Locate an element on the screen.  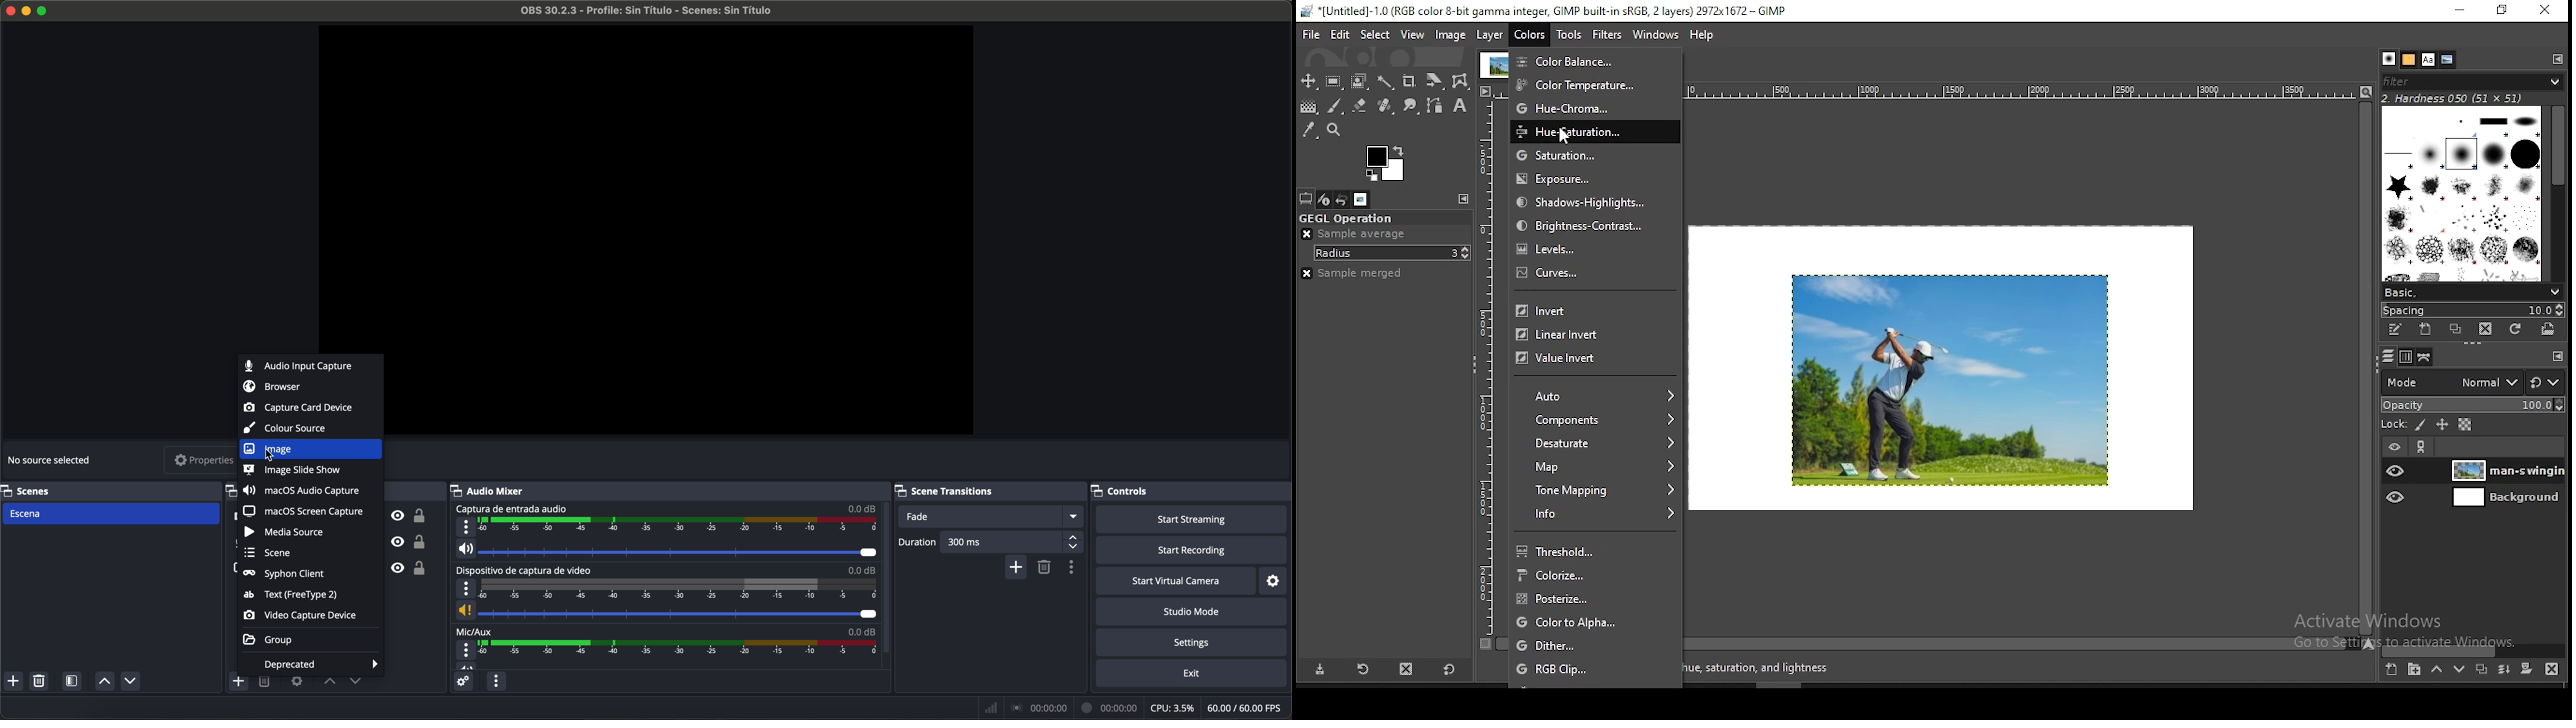
audio input capture is located at coordinates (234, 542).